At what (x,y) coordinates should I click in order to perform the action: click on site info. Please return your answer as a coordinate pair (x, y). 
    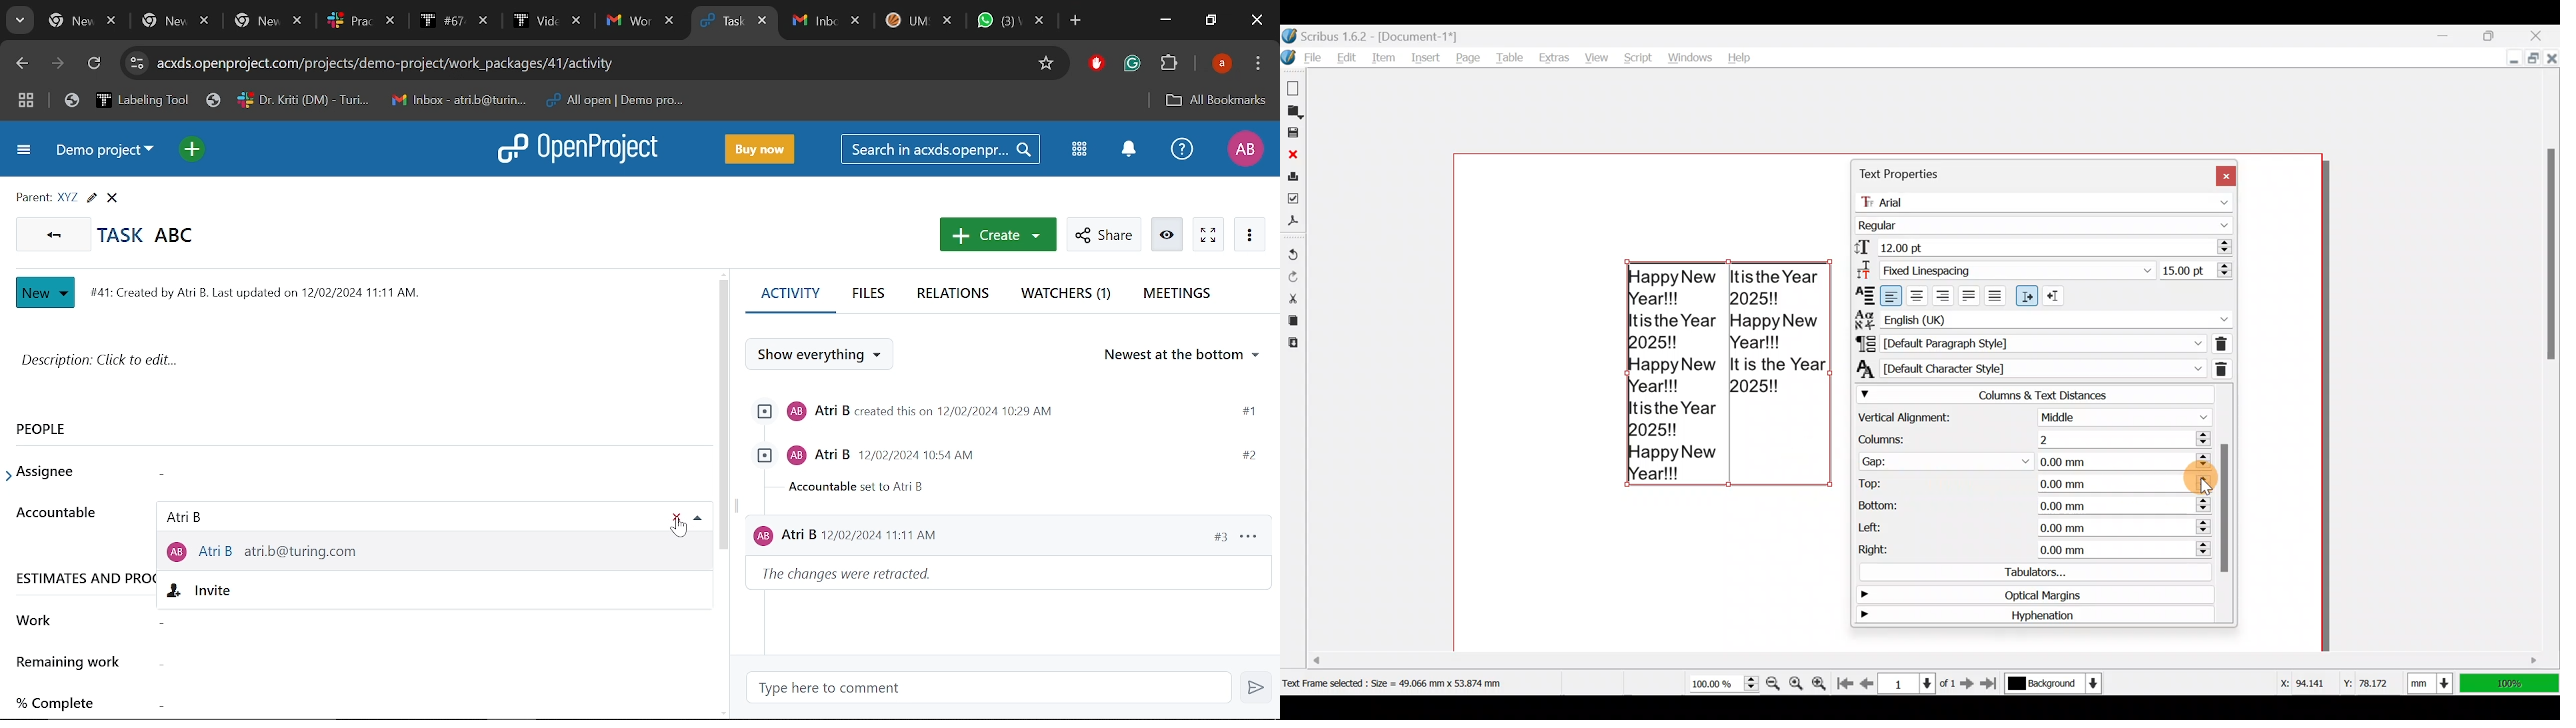
    Looking at the image, I should click on (136, 63).